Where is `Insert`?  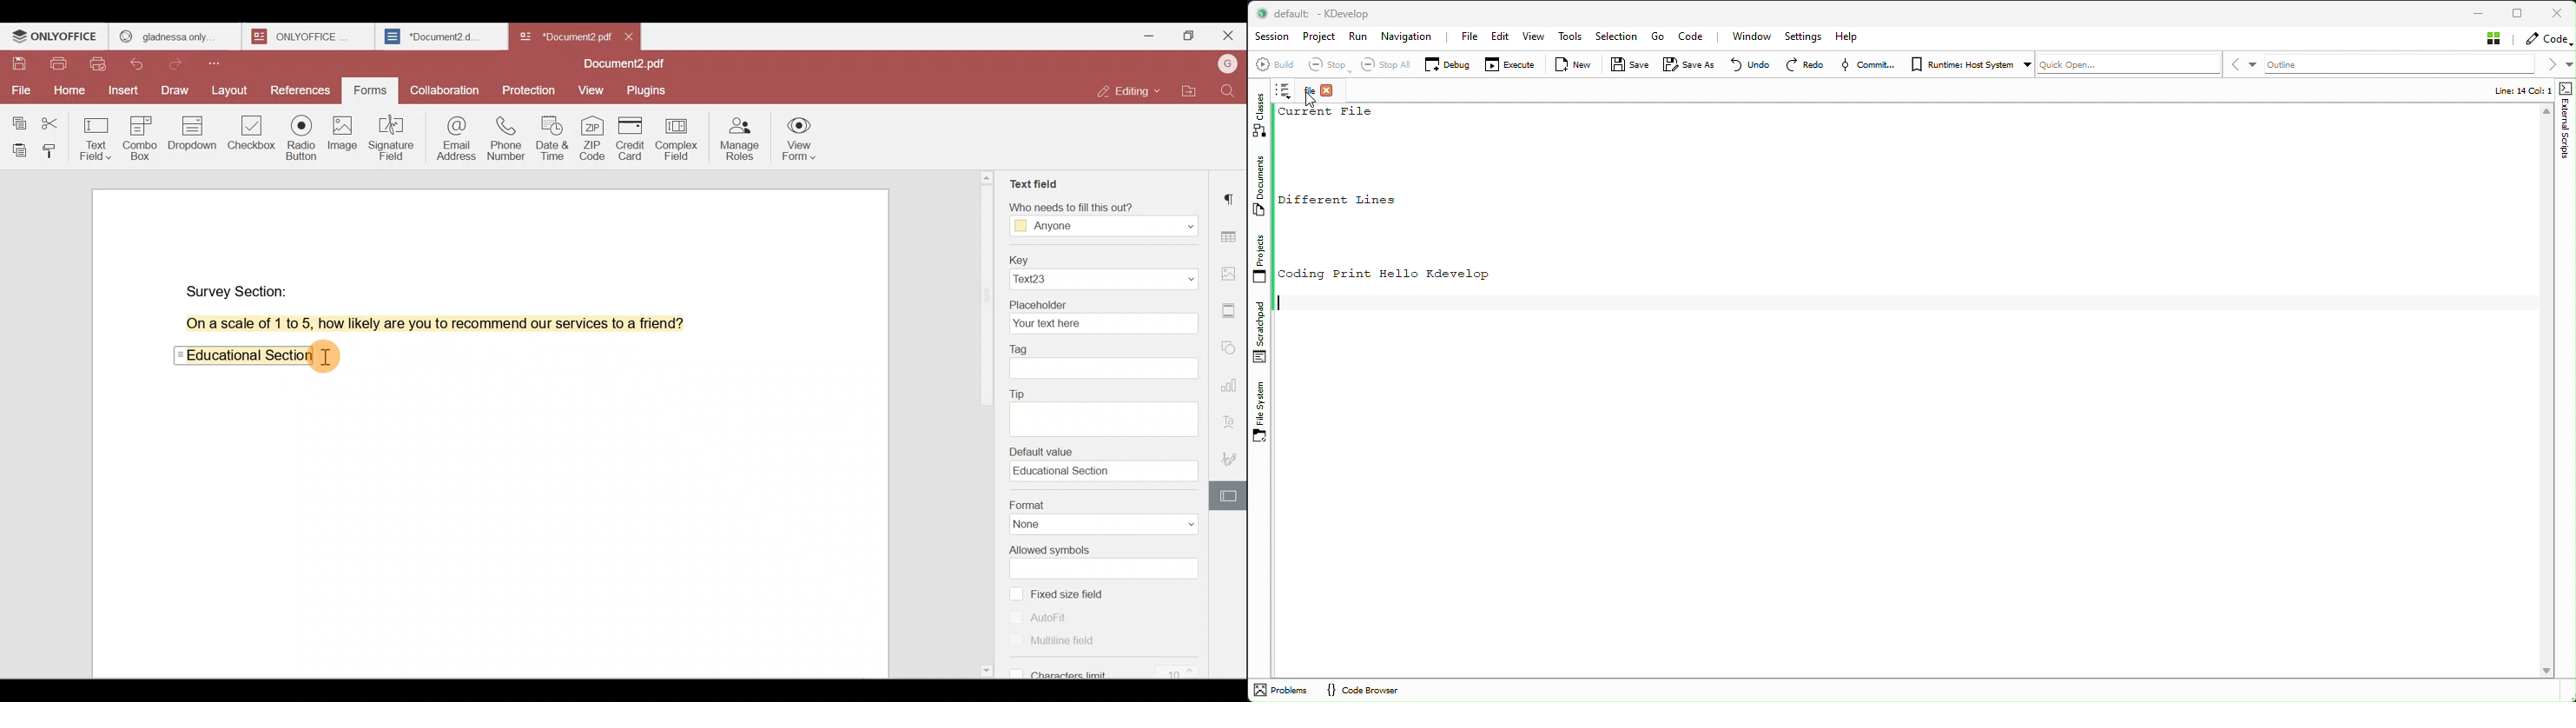 Insert is located at coordinates (123, 92).